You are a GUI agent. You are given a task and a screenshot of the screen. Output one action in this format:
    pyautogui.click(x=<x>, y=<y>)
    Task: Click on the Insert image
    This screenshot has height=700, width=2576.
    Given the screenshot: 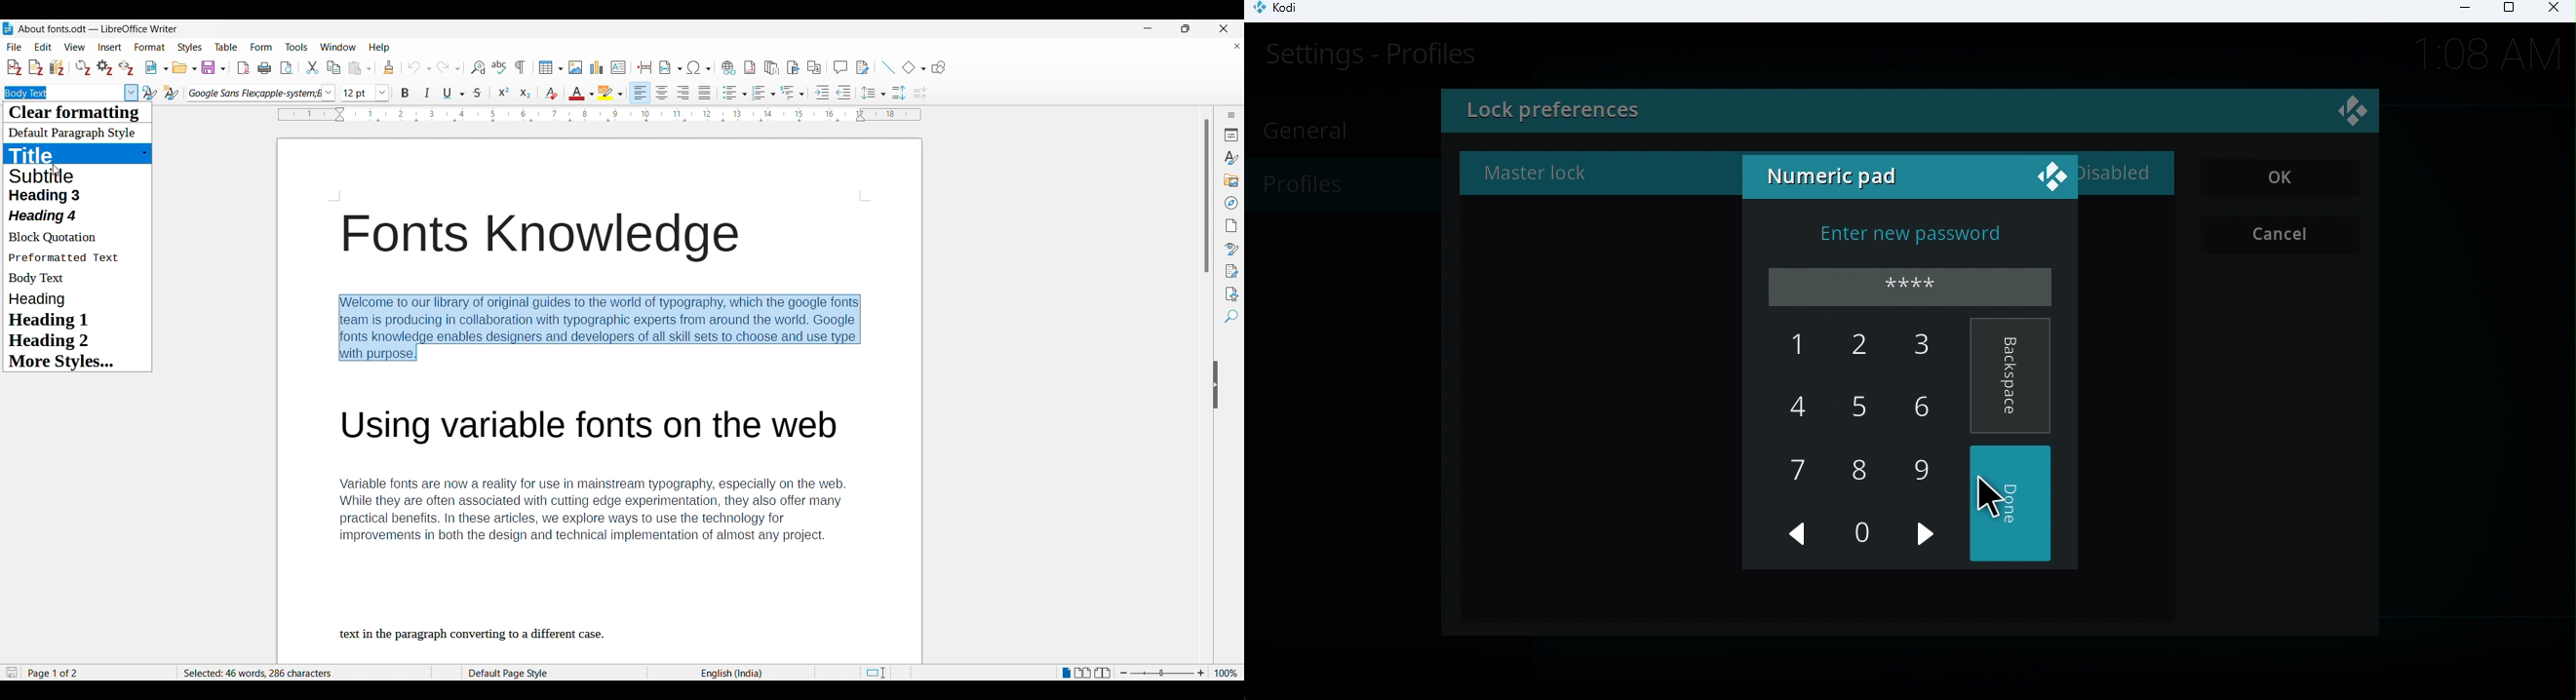 What is the action you would take?
    pyautogui.click(x=576, y=67)
    